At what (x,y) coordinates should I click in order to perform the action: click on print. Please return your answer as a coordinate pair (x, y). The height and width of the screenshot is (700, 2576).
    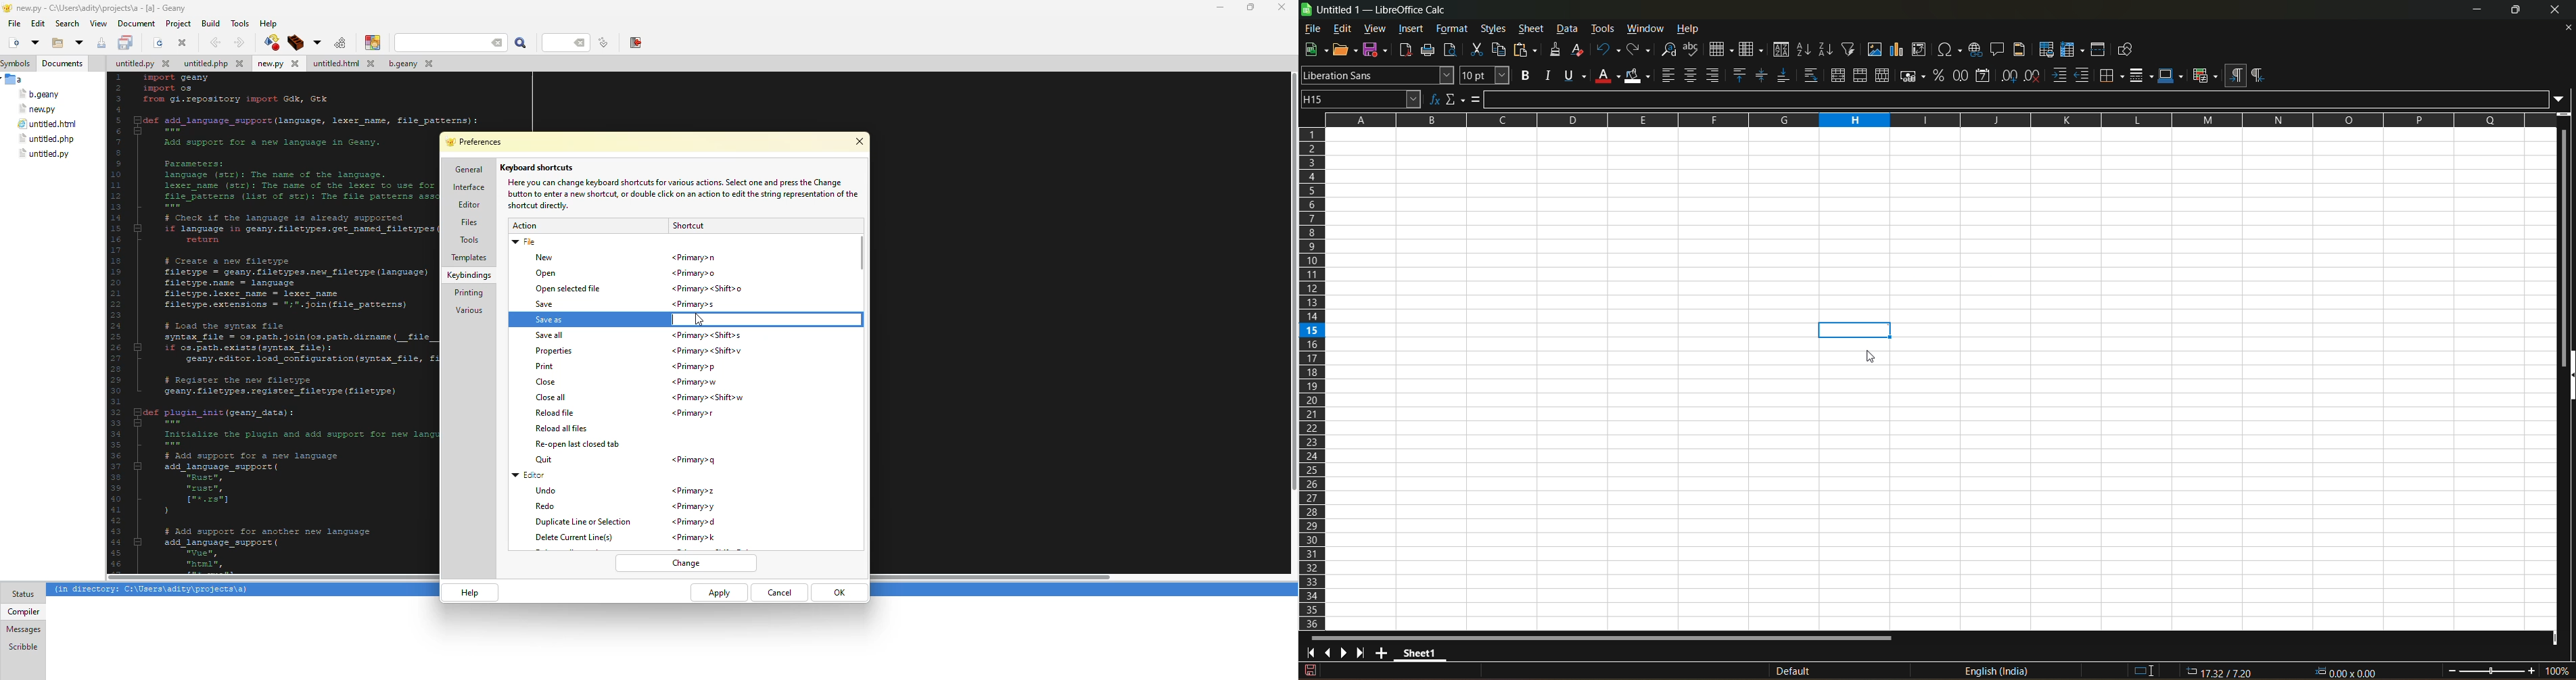
    Looking at the image, I should click on (1429, 50).